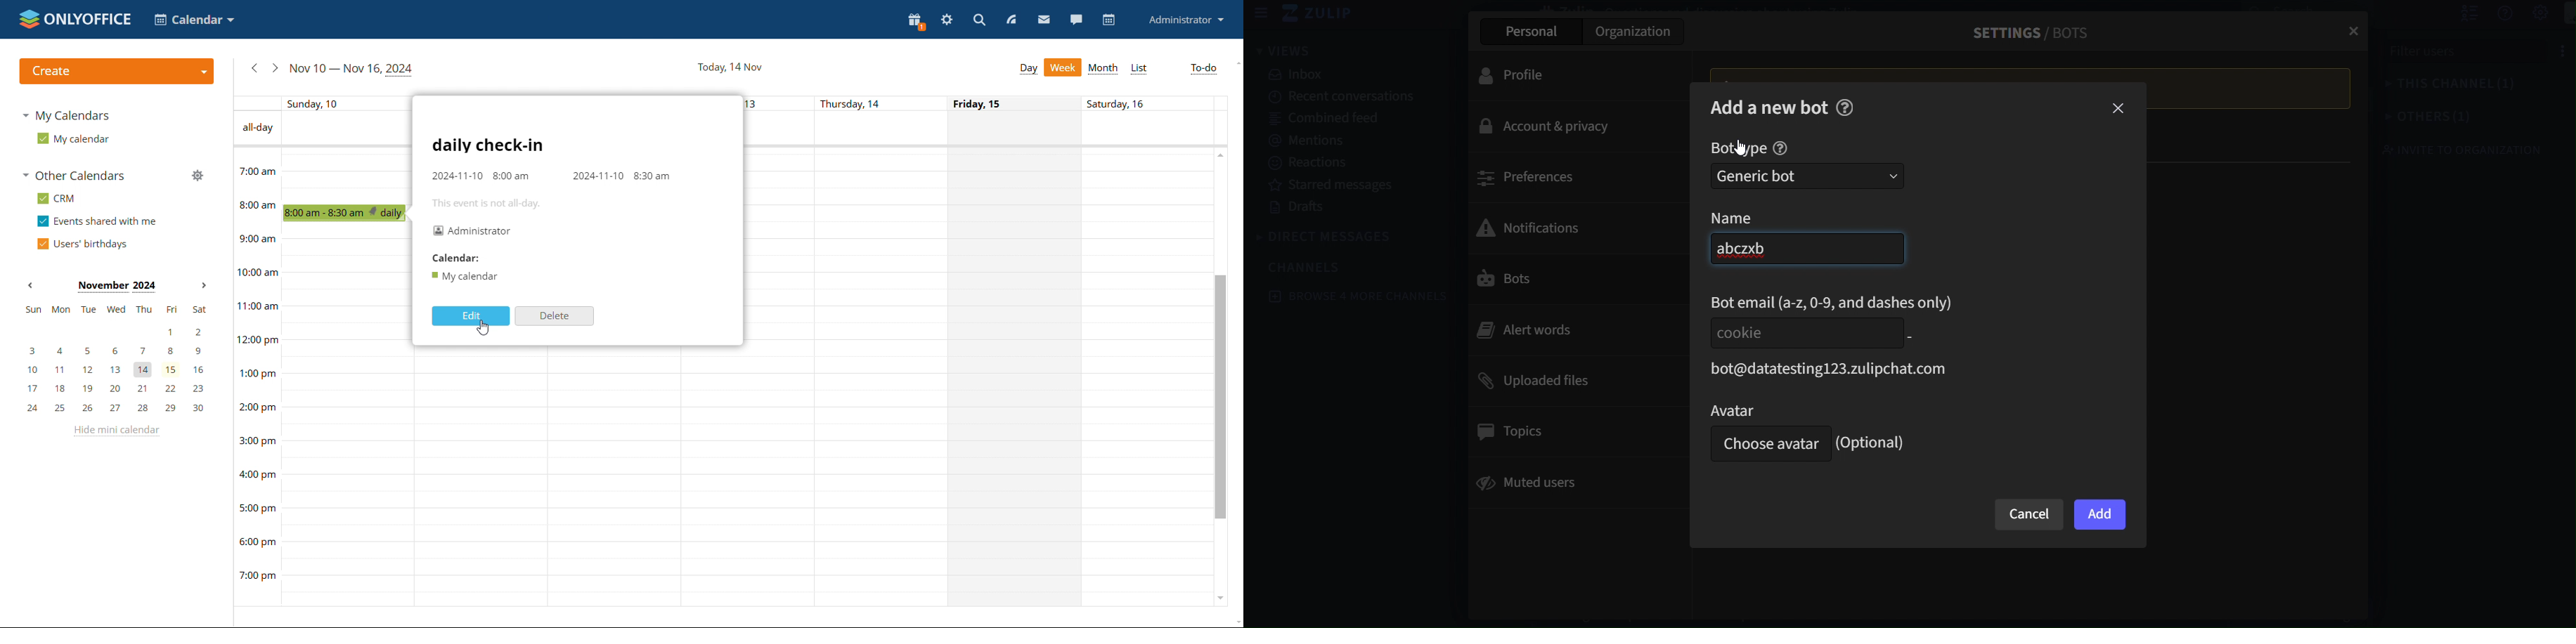 Image resolution: width=2576 pixels, height=644 pixels. What do you see at coordinates (194, 19) in the screenshot?
I see `select application` at bounding box center [194, 19].